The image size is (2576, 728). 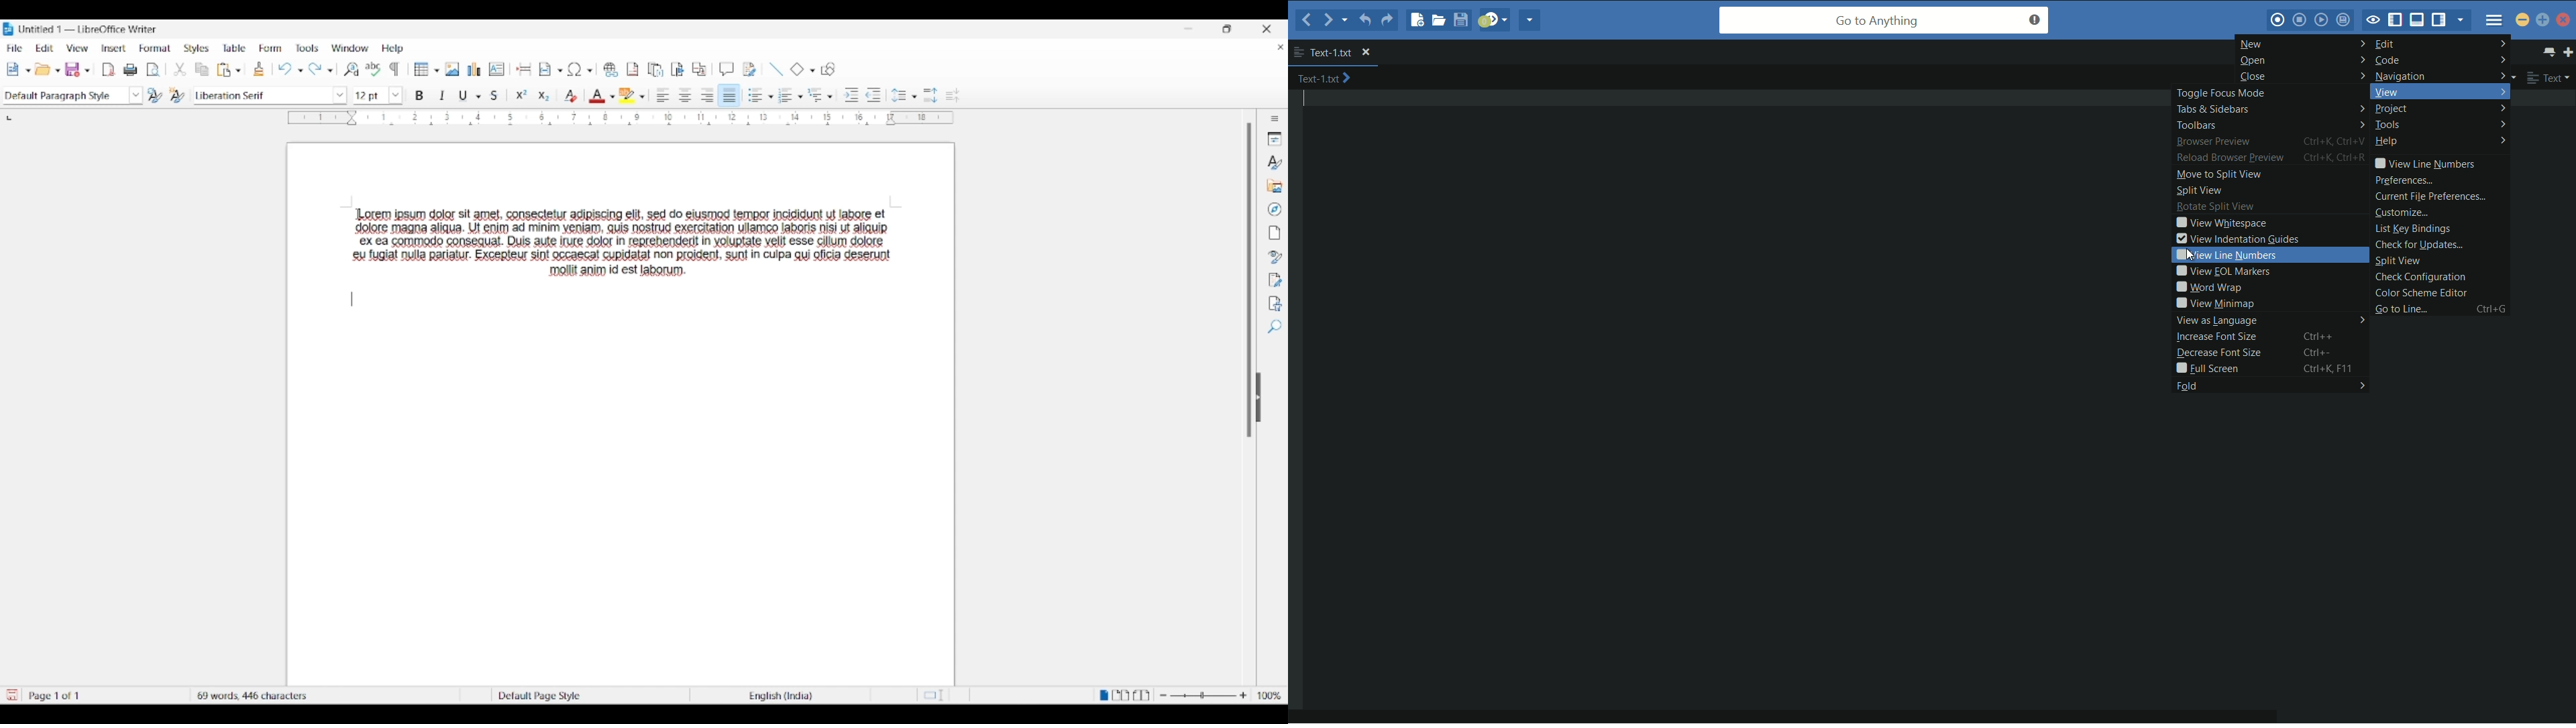 What do you see at coordinates (223, 69) in the screenshot?
I see `Selected paste option` at bounding box center [223, 69].